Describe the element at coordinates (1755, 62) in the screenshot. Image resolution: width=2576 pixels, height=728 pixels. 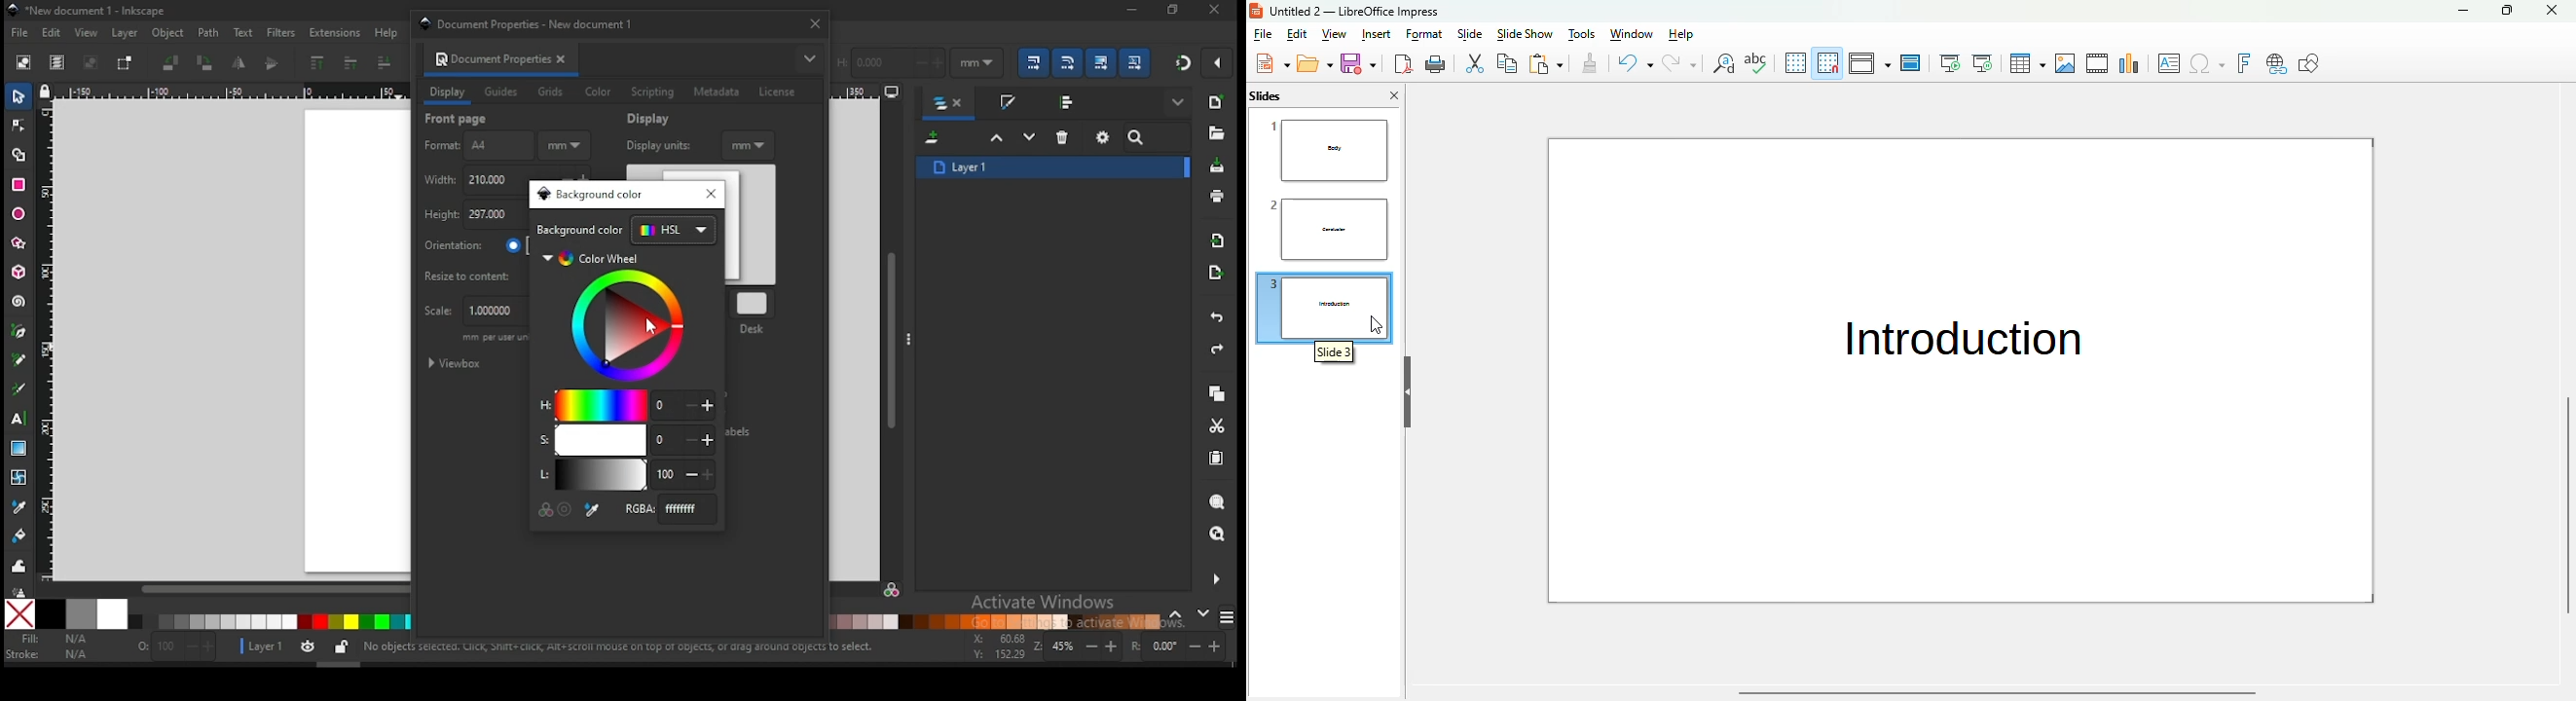
I see `spelling` at that location.